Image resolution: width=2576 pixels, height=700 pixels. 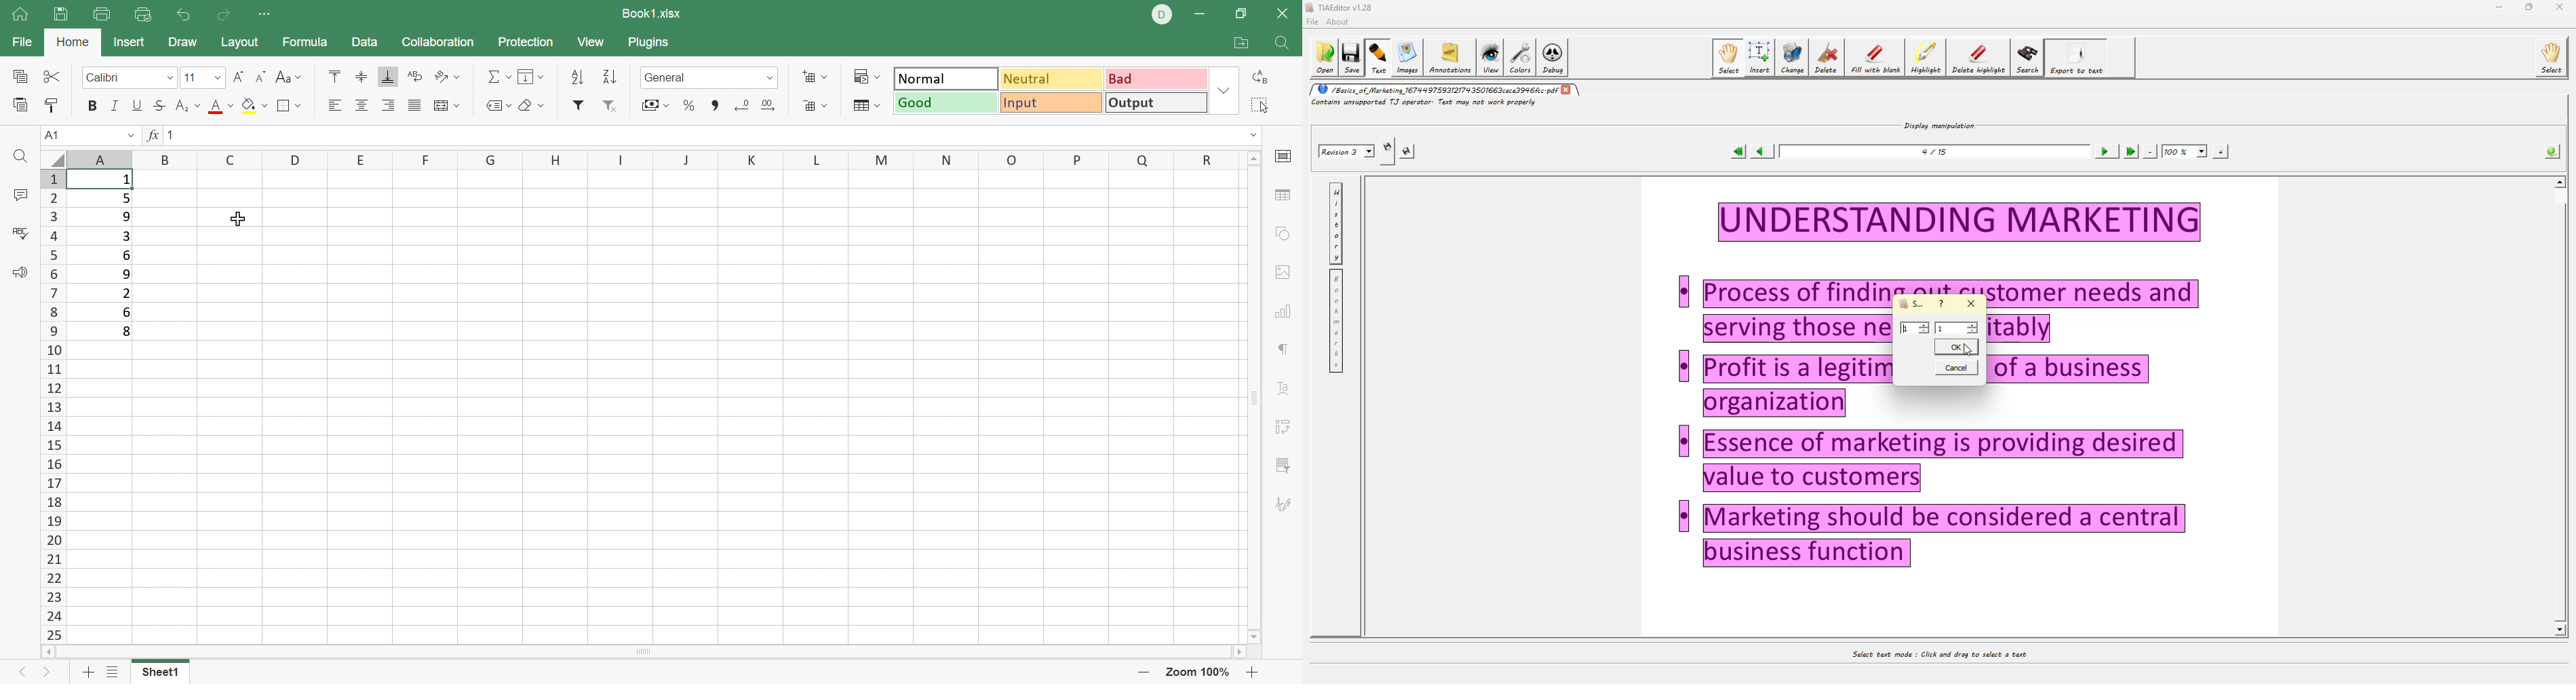 I want to click on 2, so click(x=125, y=293).